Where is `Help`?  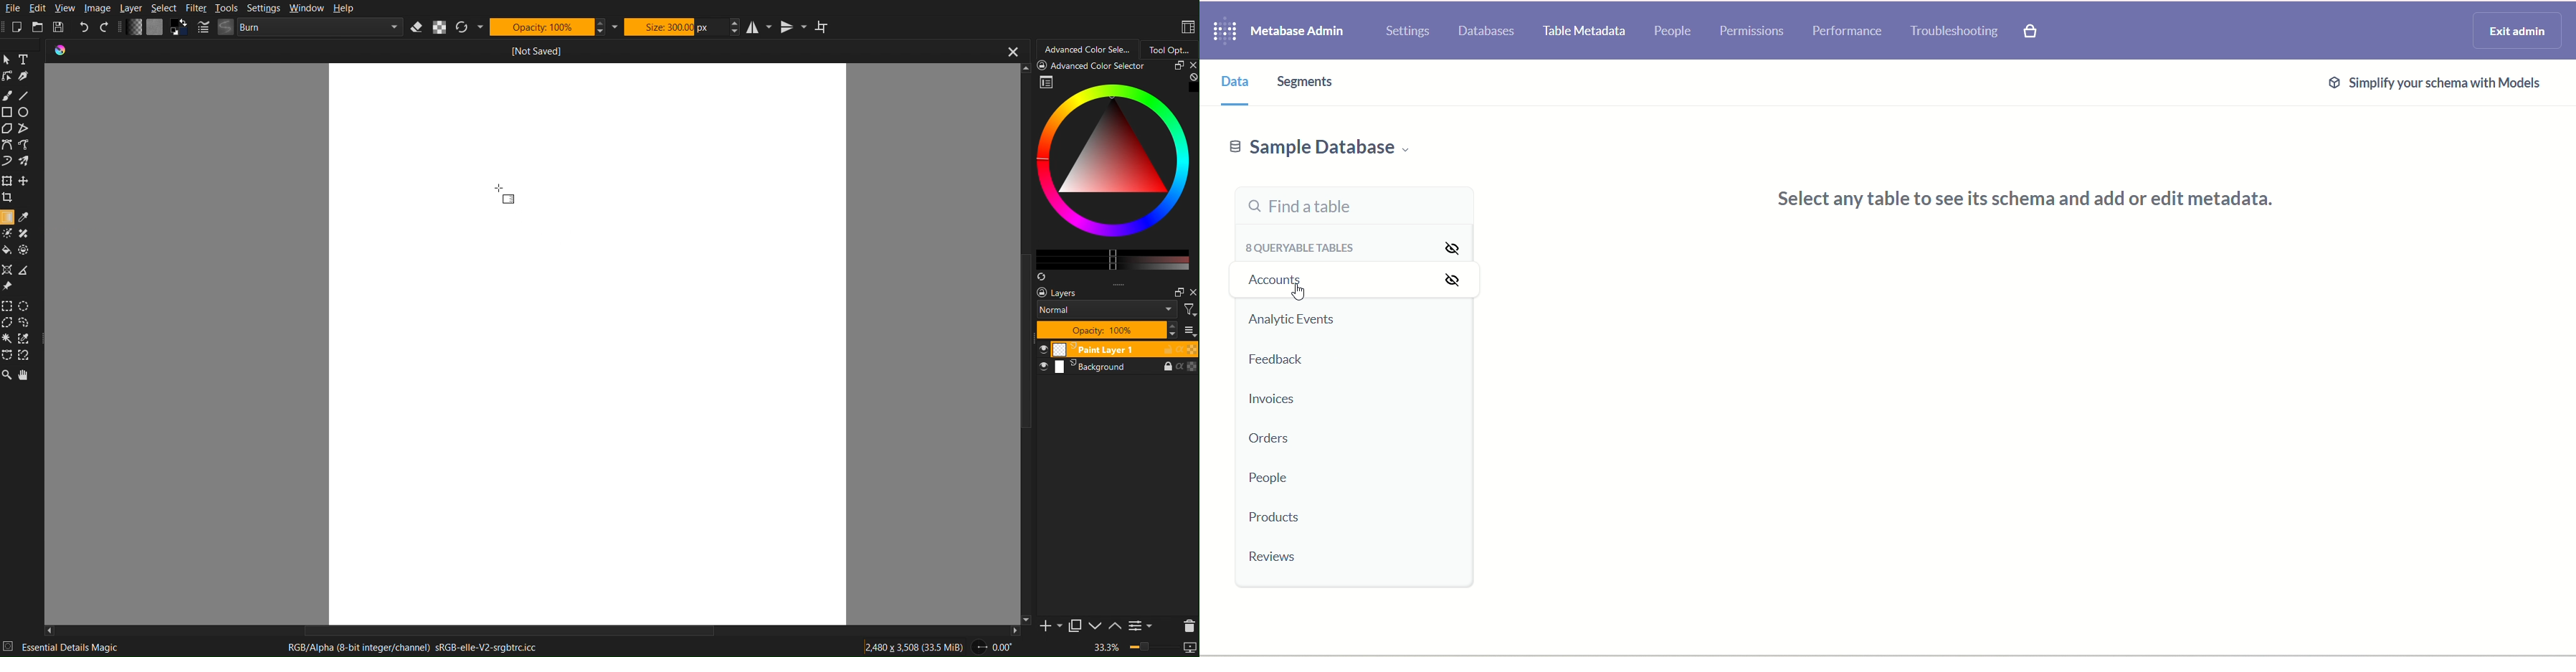
Help is located at coordinates (341, 9).